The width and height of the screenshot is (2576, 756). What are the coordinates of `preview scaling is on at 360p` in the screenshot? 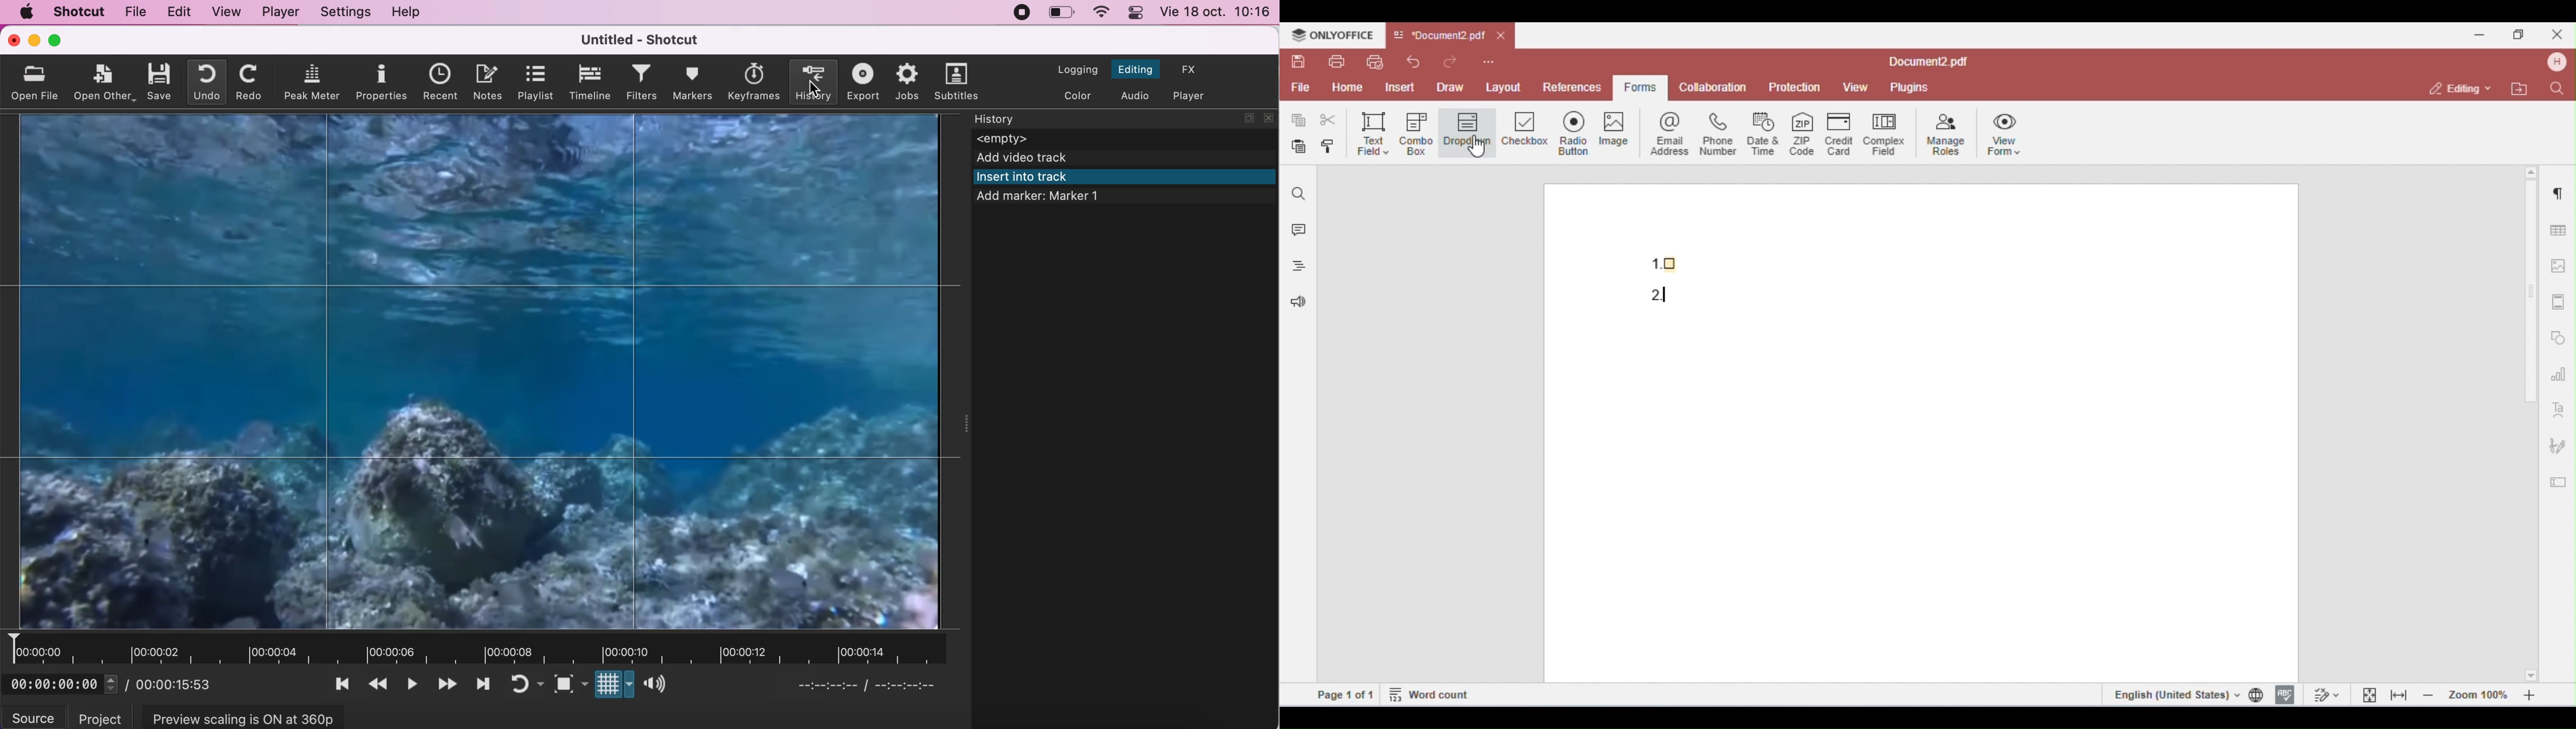 It's located at (248, 716).